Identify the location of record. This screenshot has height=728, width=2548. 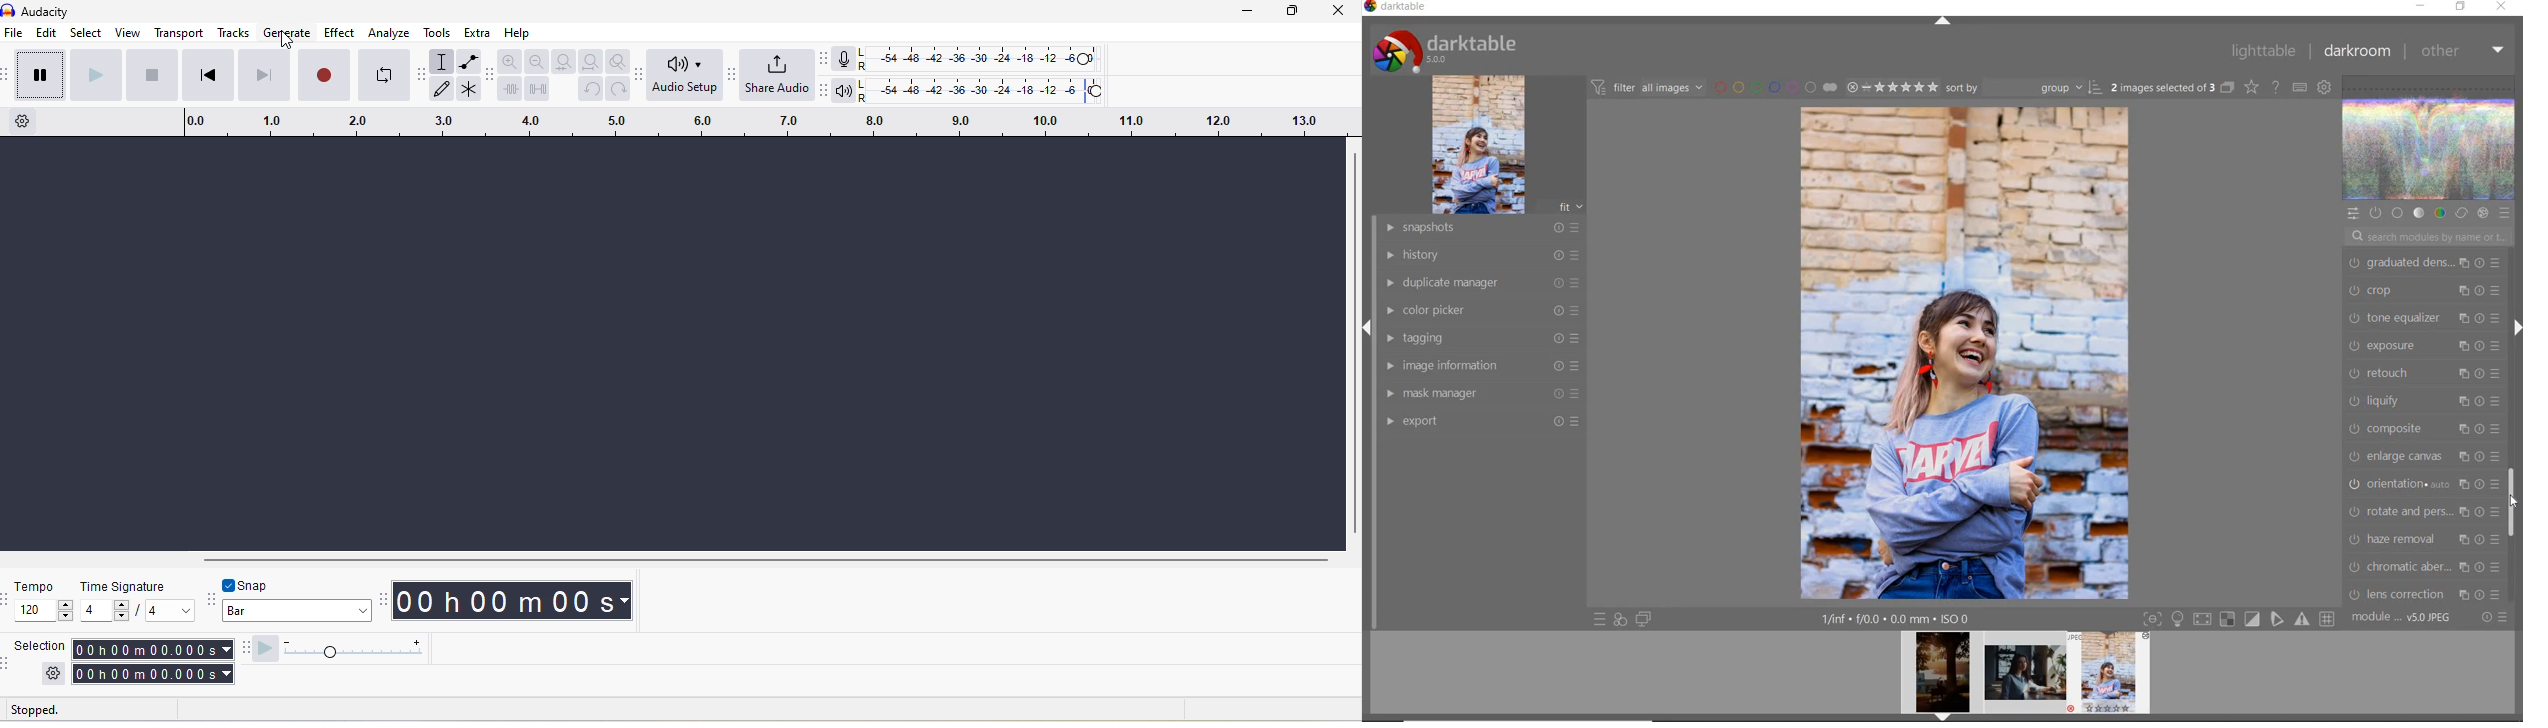
(323, 75).